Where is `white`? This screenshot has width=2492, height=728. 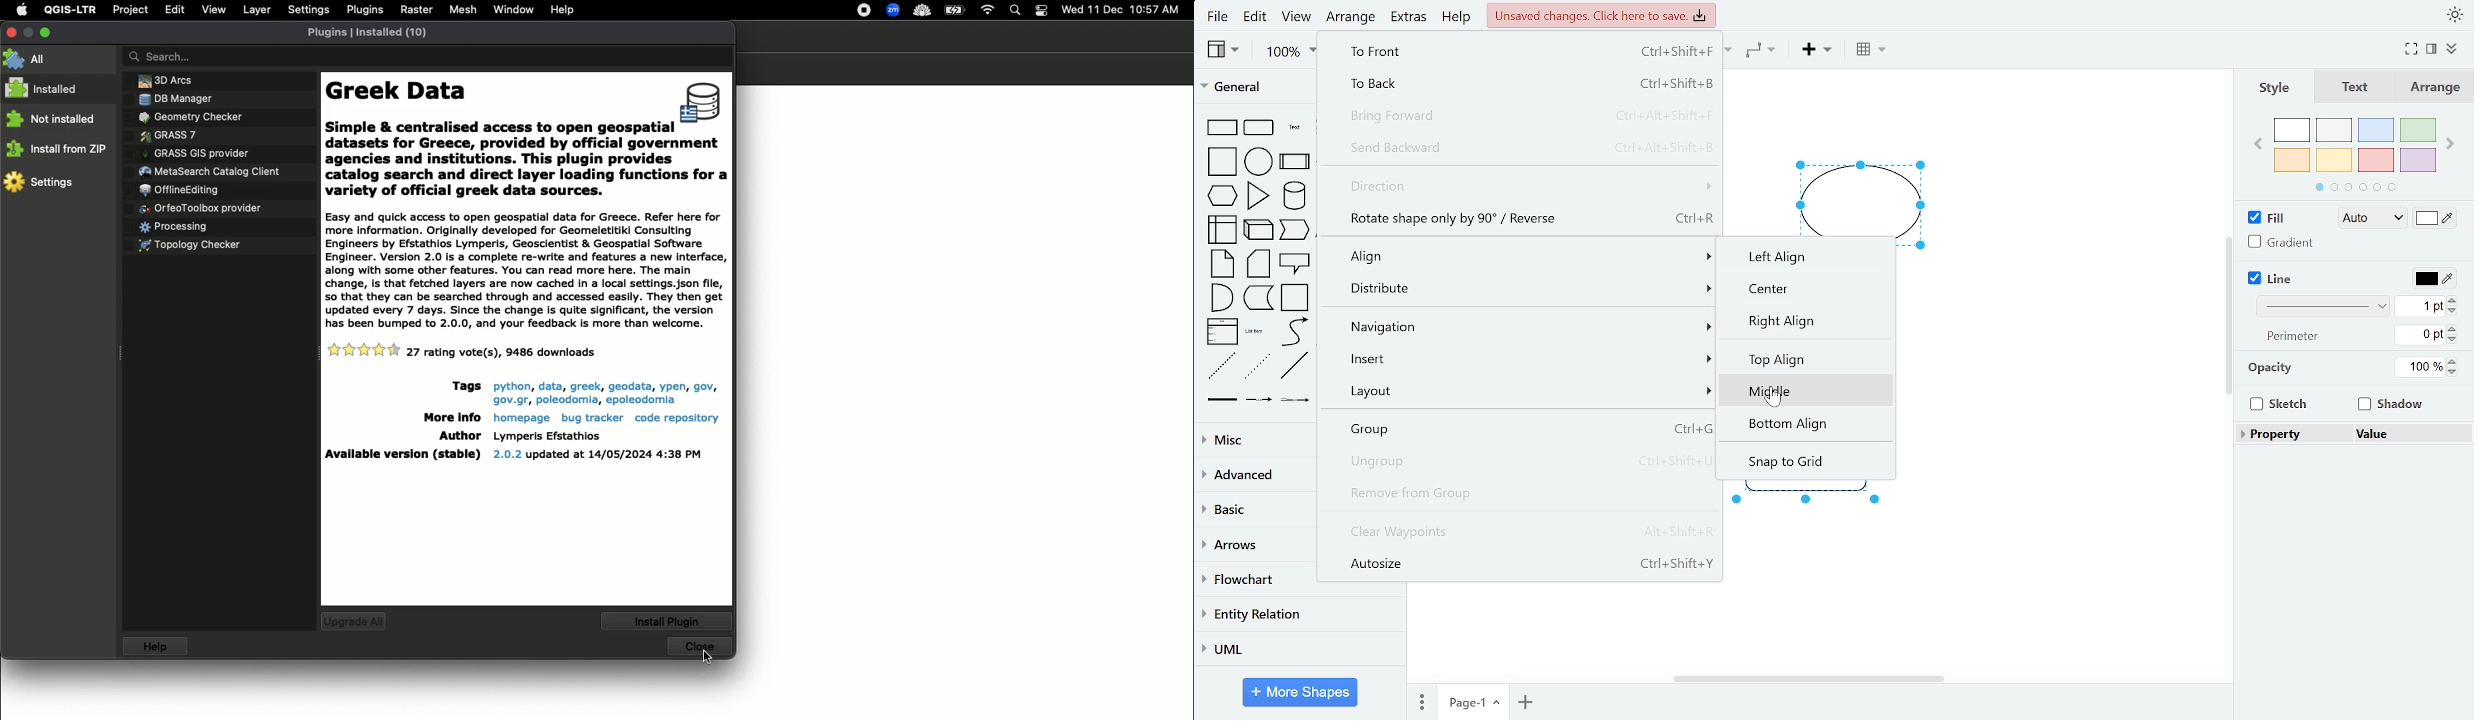
white is located at coordinates (2293, 130).